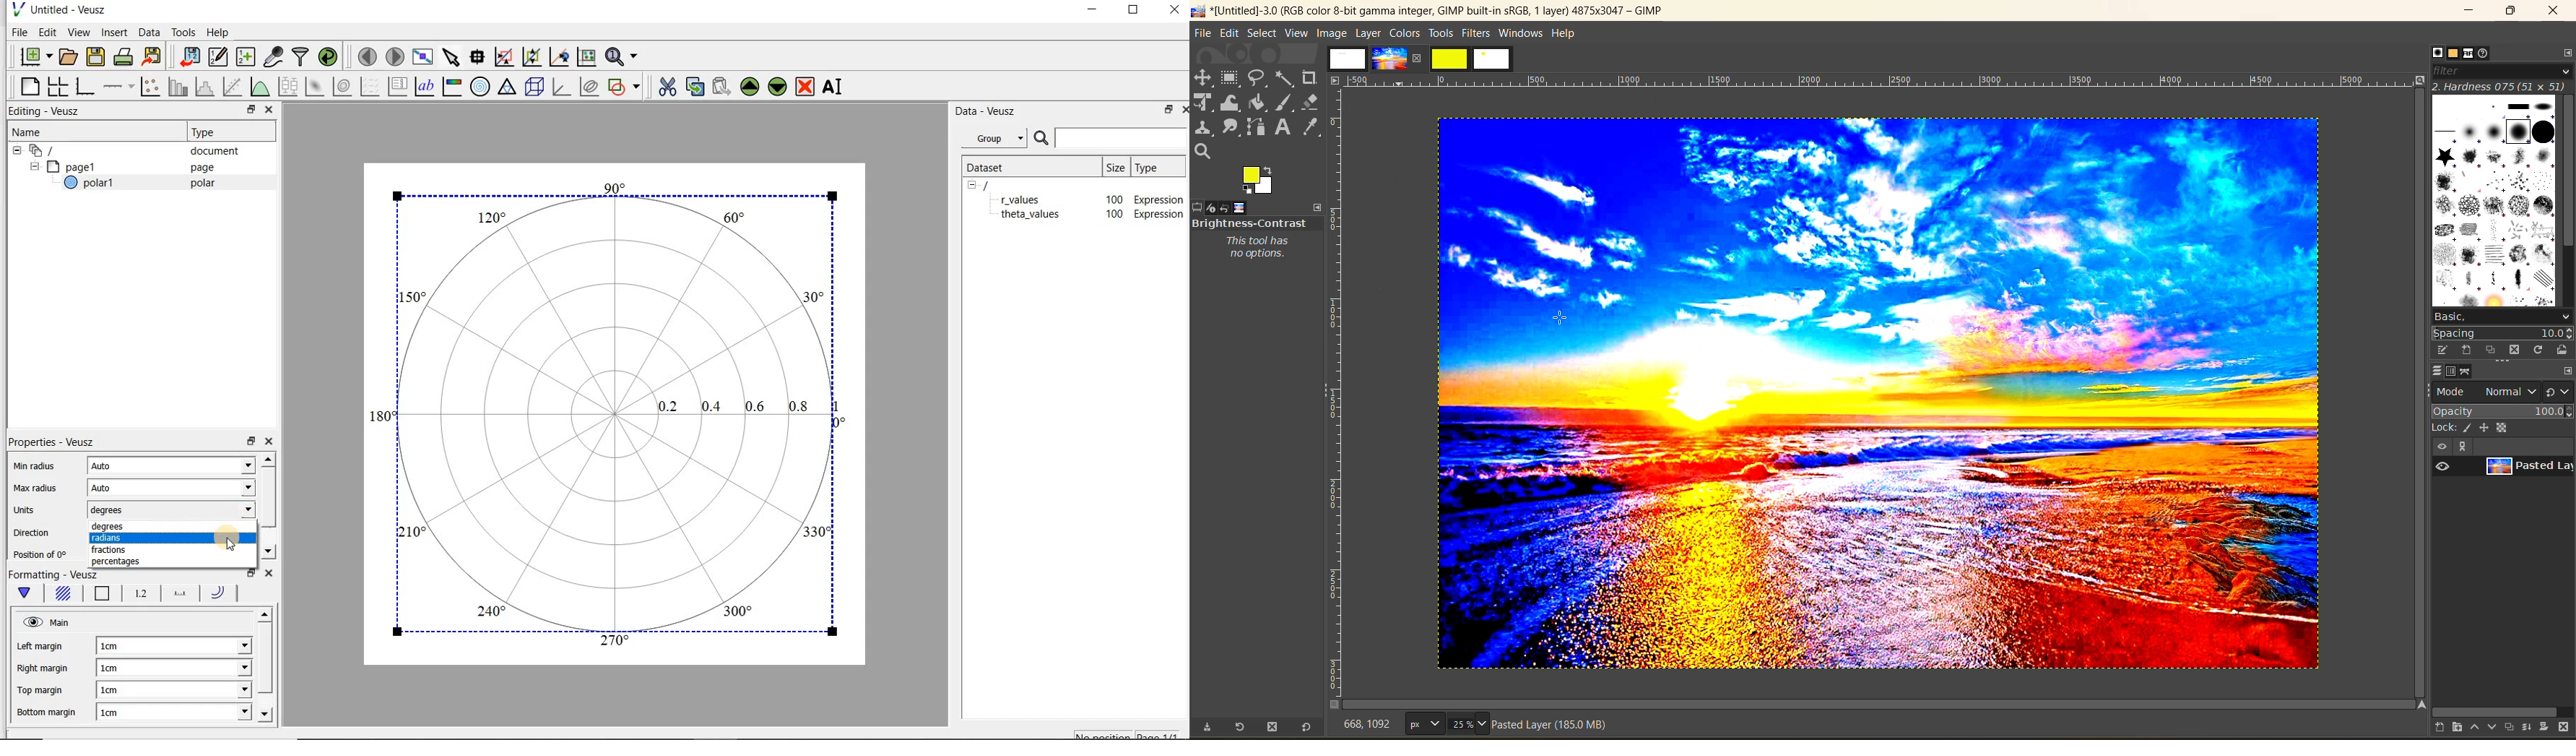 This screenshot has width=2576, height=756. I want to click on Close, so click(1183, 108).